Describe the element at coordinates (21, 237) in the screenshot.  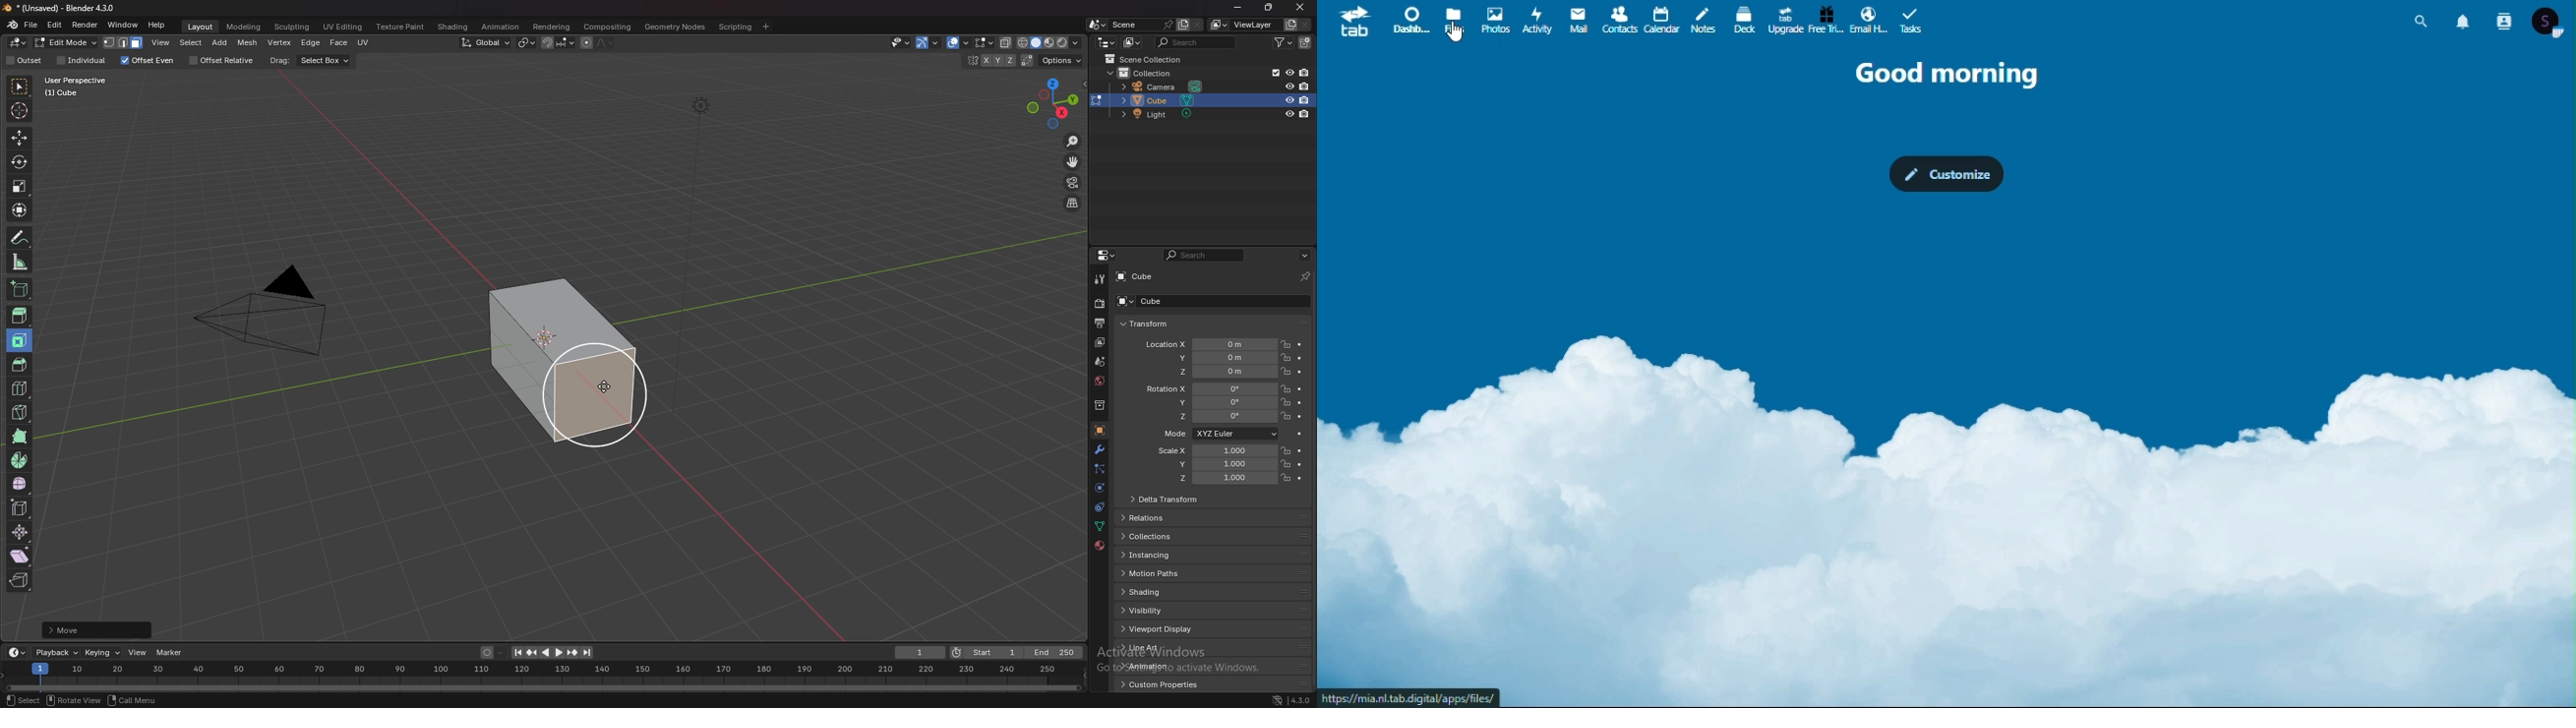
I see `annotate` at that location.